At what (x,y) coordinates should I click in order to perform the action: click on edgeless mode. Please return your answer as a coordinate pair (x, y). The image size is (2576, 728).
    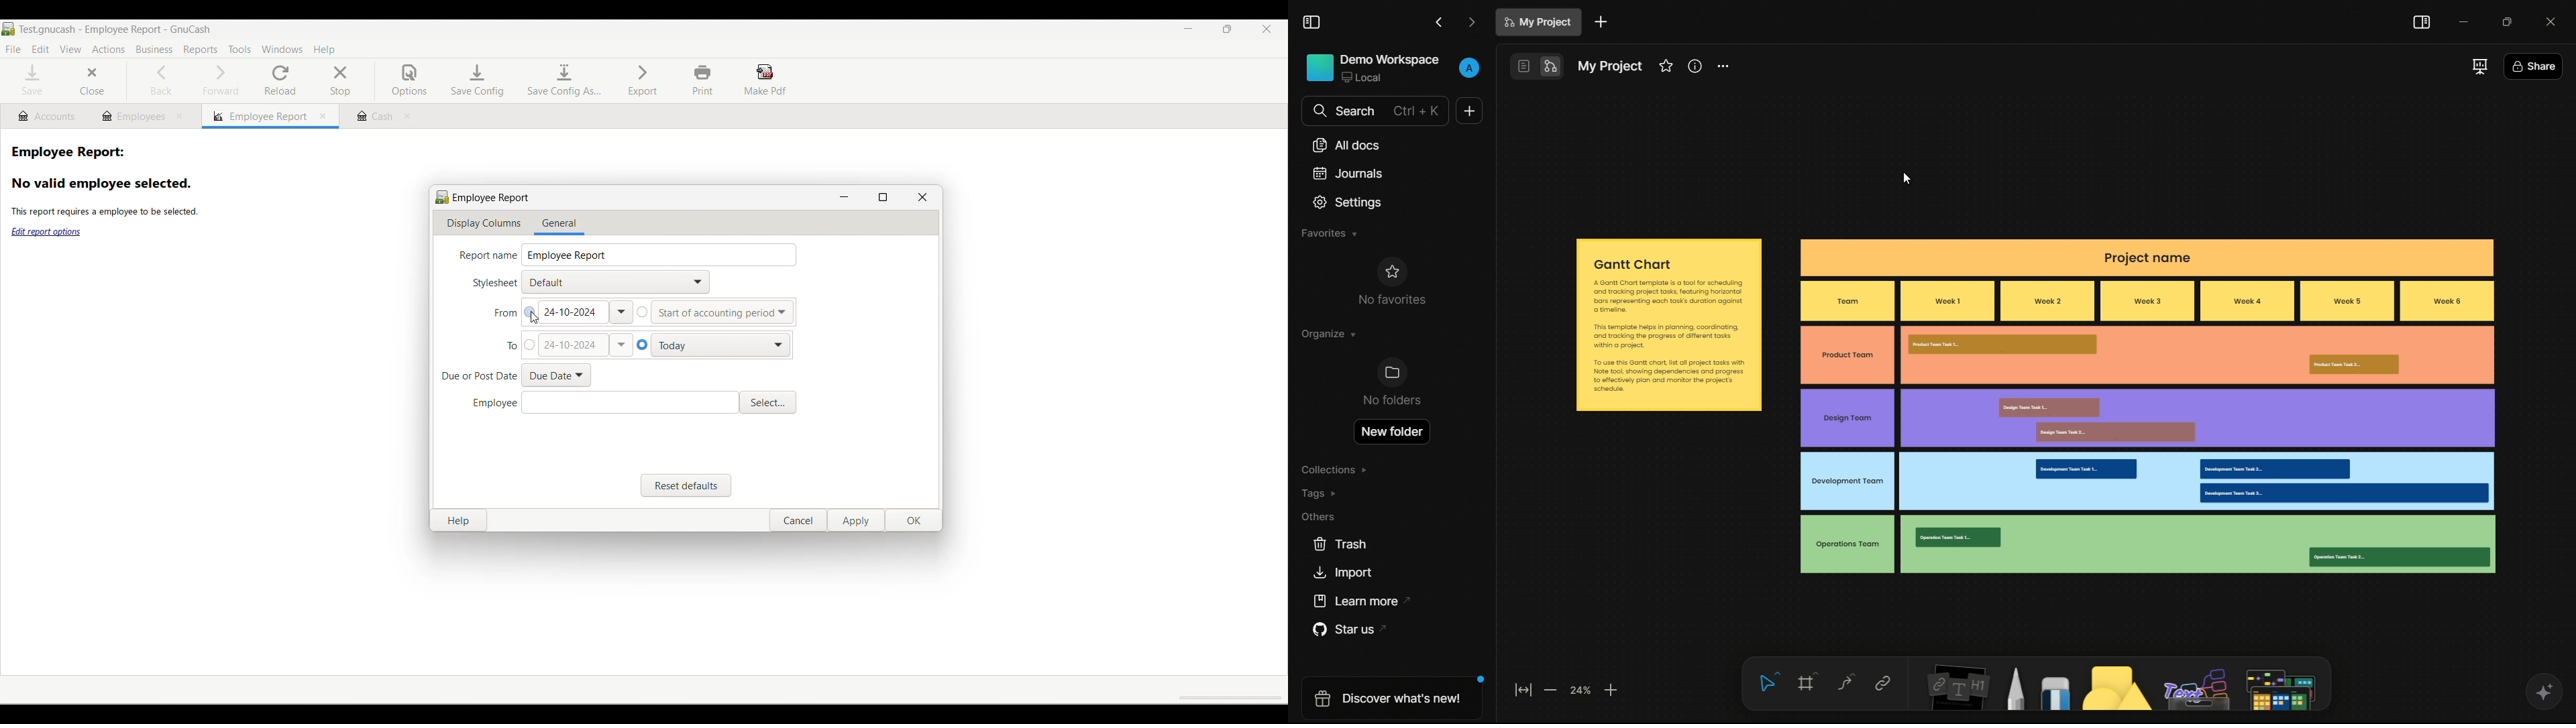
    Looking at the image, I should click on (1552, 67).